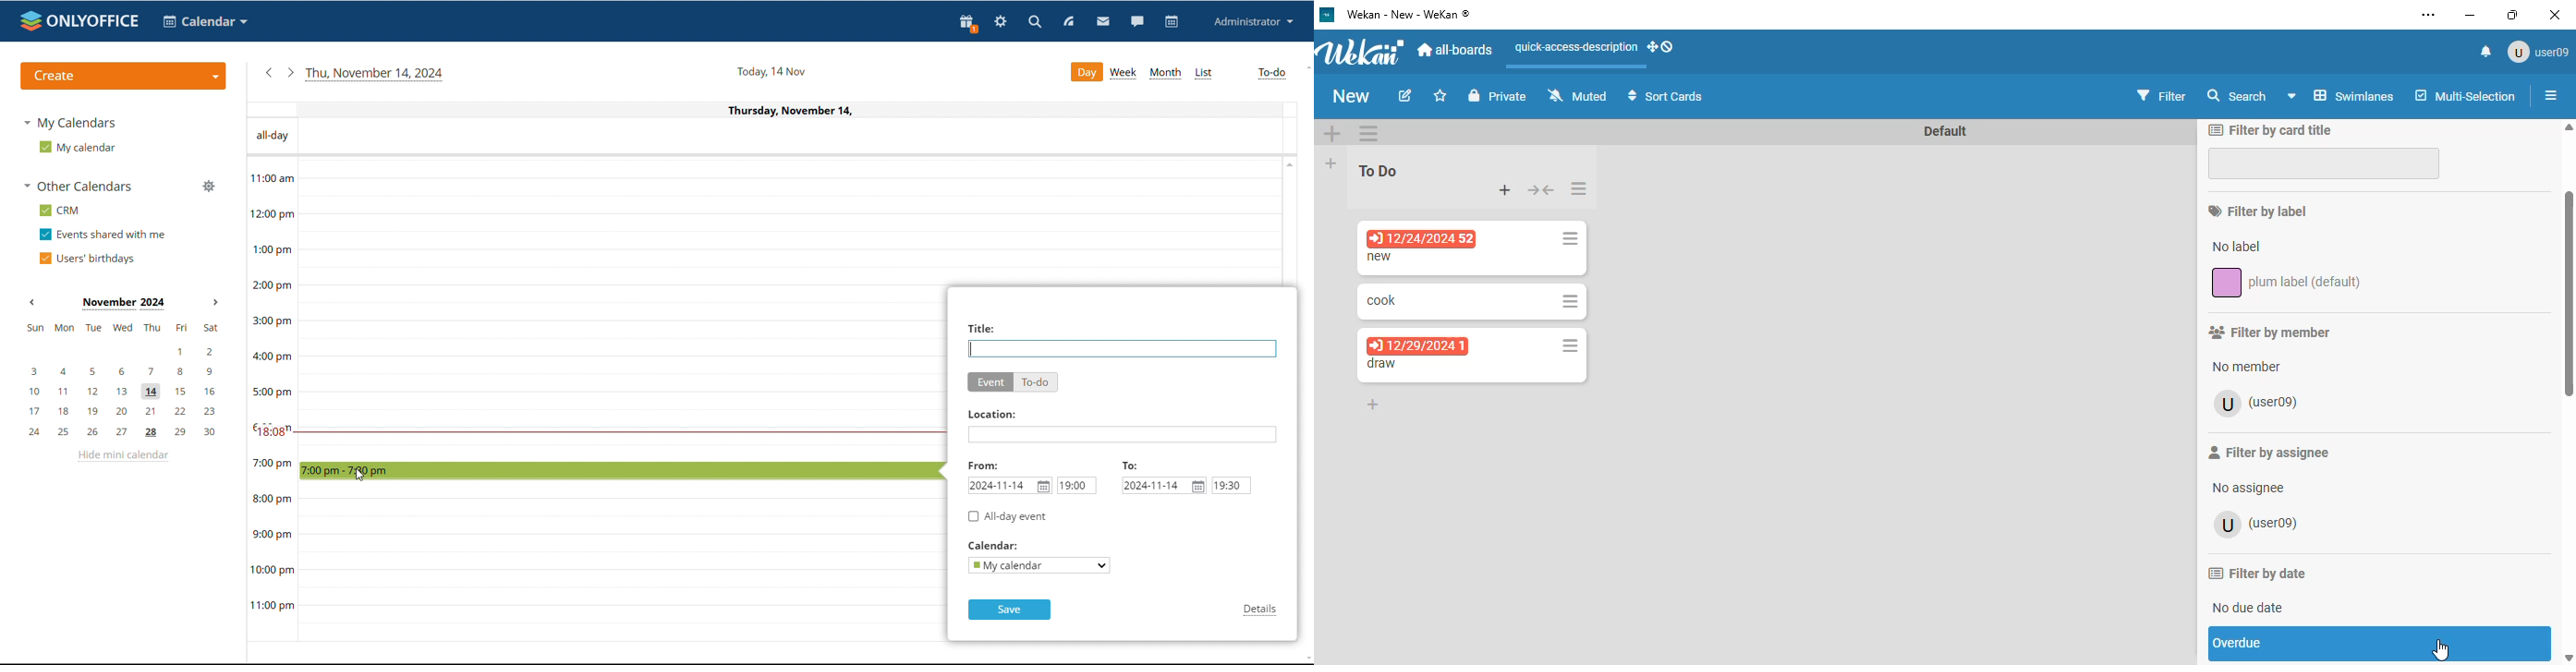 The image size is (2576, 672). What do you see at coordinates (1203, 75) in the screenshot?
I see `list view` at bounding box center [1203, 75].